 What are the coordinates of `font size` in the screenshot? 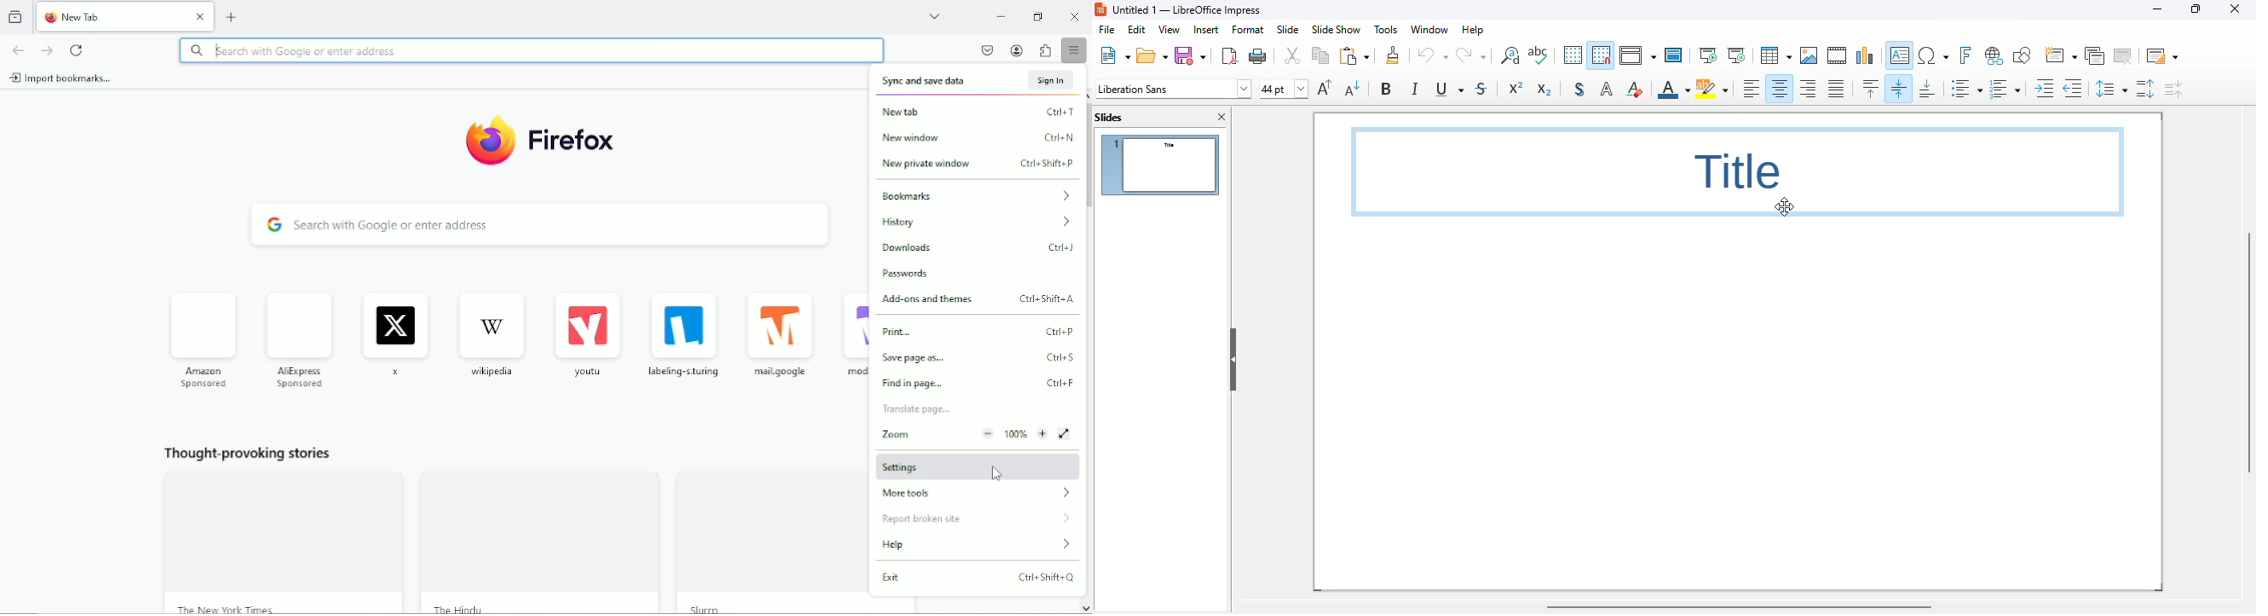 It's located at (1284, 89).